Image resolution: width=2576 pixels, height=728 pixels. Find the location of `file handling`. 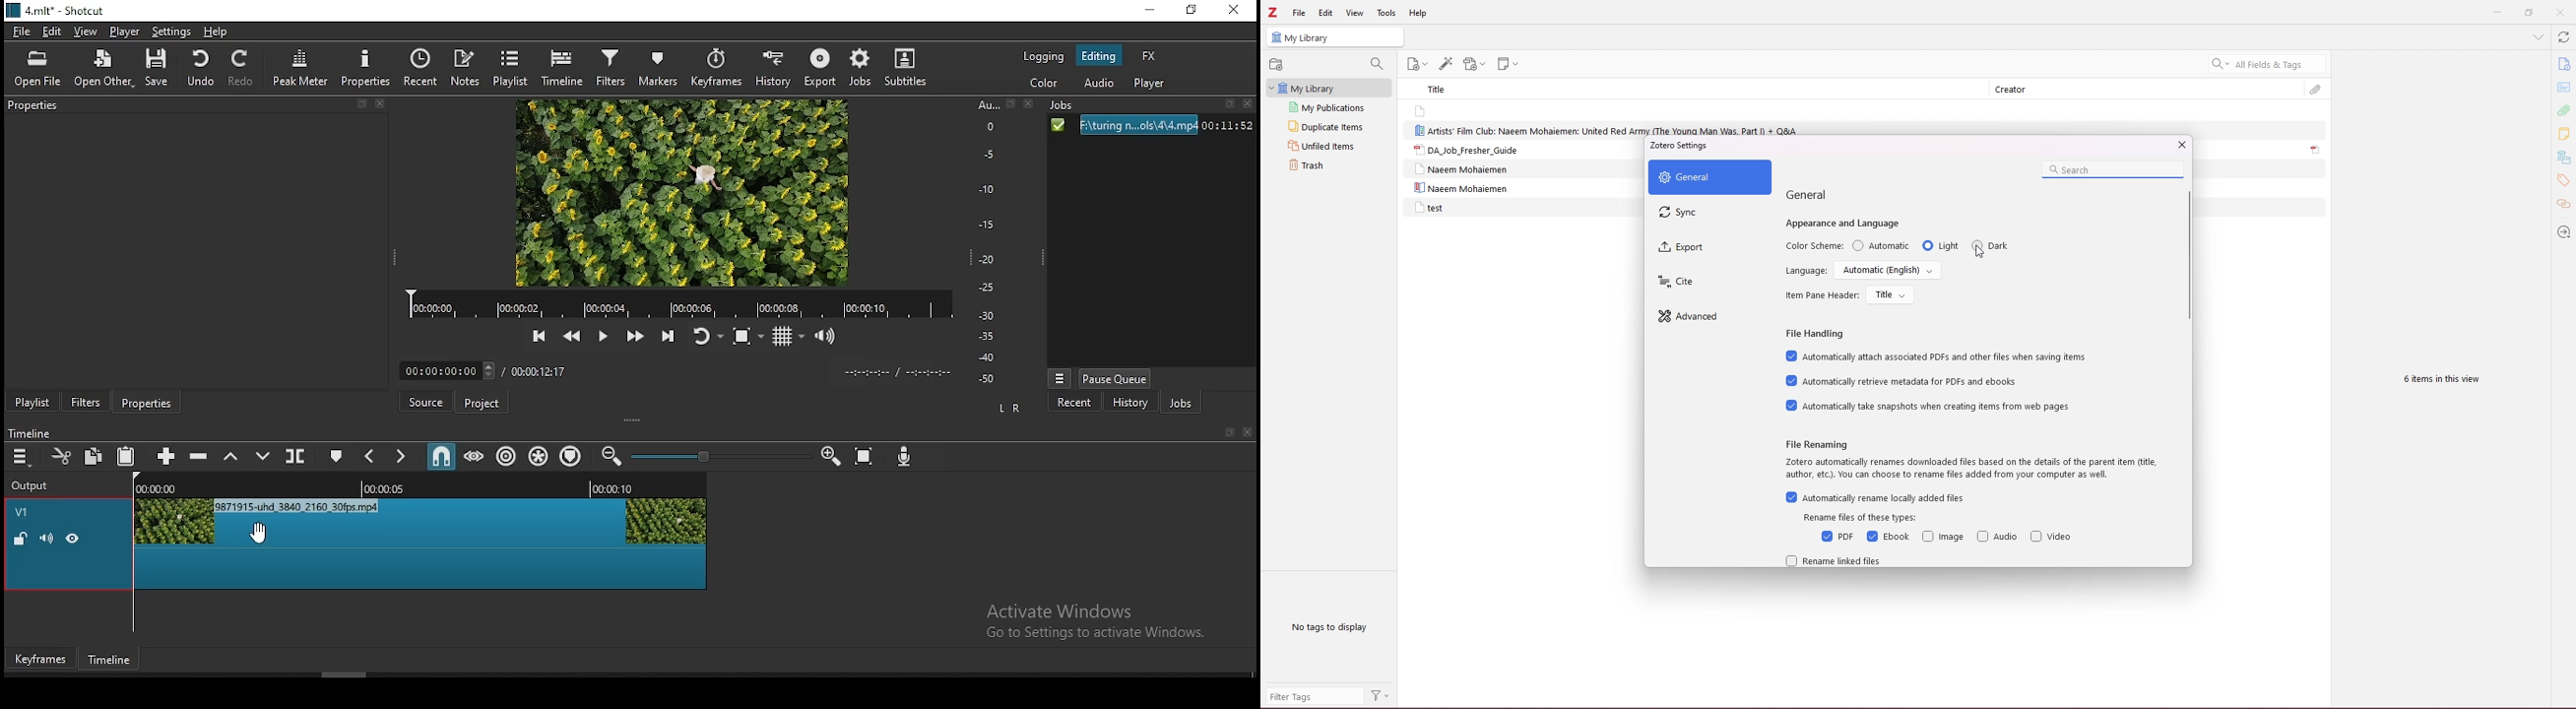

file handling is located at coordinates (1817, 335).